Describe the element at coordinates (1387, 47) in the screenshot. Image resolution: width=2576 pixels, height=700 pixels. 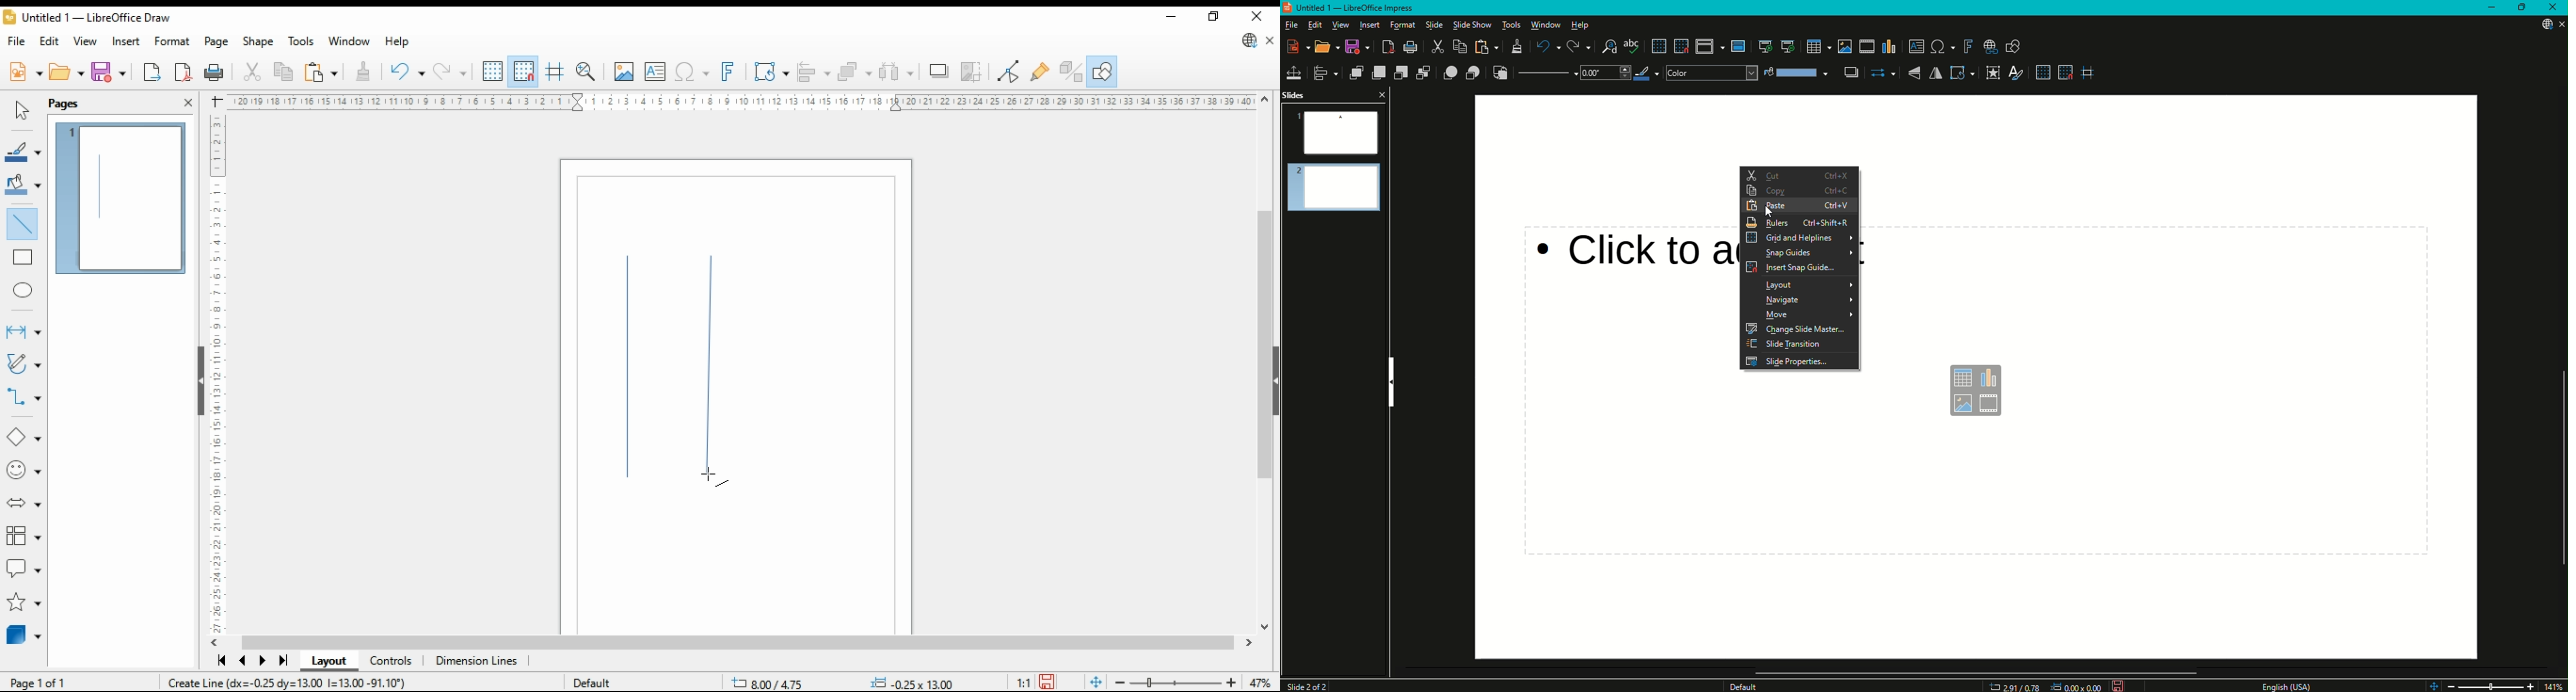
I see `Export Directly as PDF` at that location.